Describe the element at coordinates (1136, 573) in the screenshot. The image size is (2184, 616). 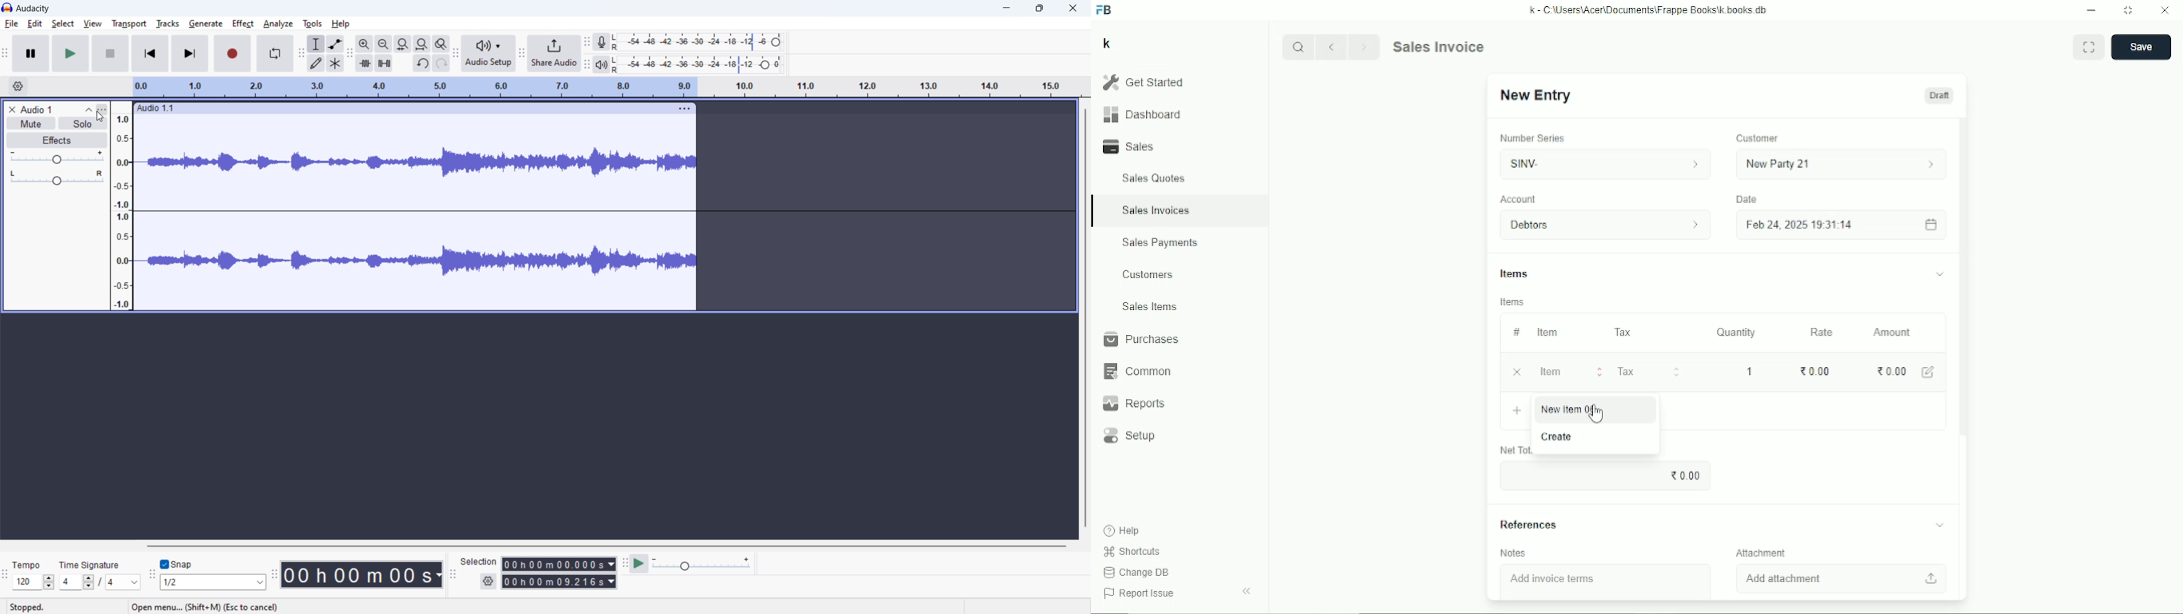
I see `Change DB` at that location.